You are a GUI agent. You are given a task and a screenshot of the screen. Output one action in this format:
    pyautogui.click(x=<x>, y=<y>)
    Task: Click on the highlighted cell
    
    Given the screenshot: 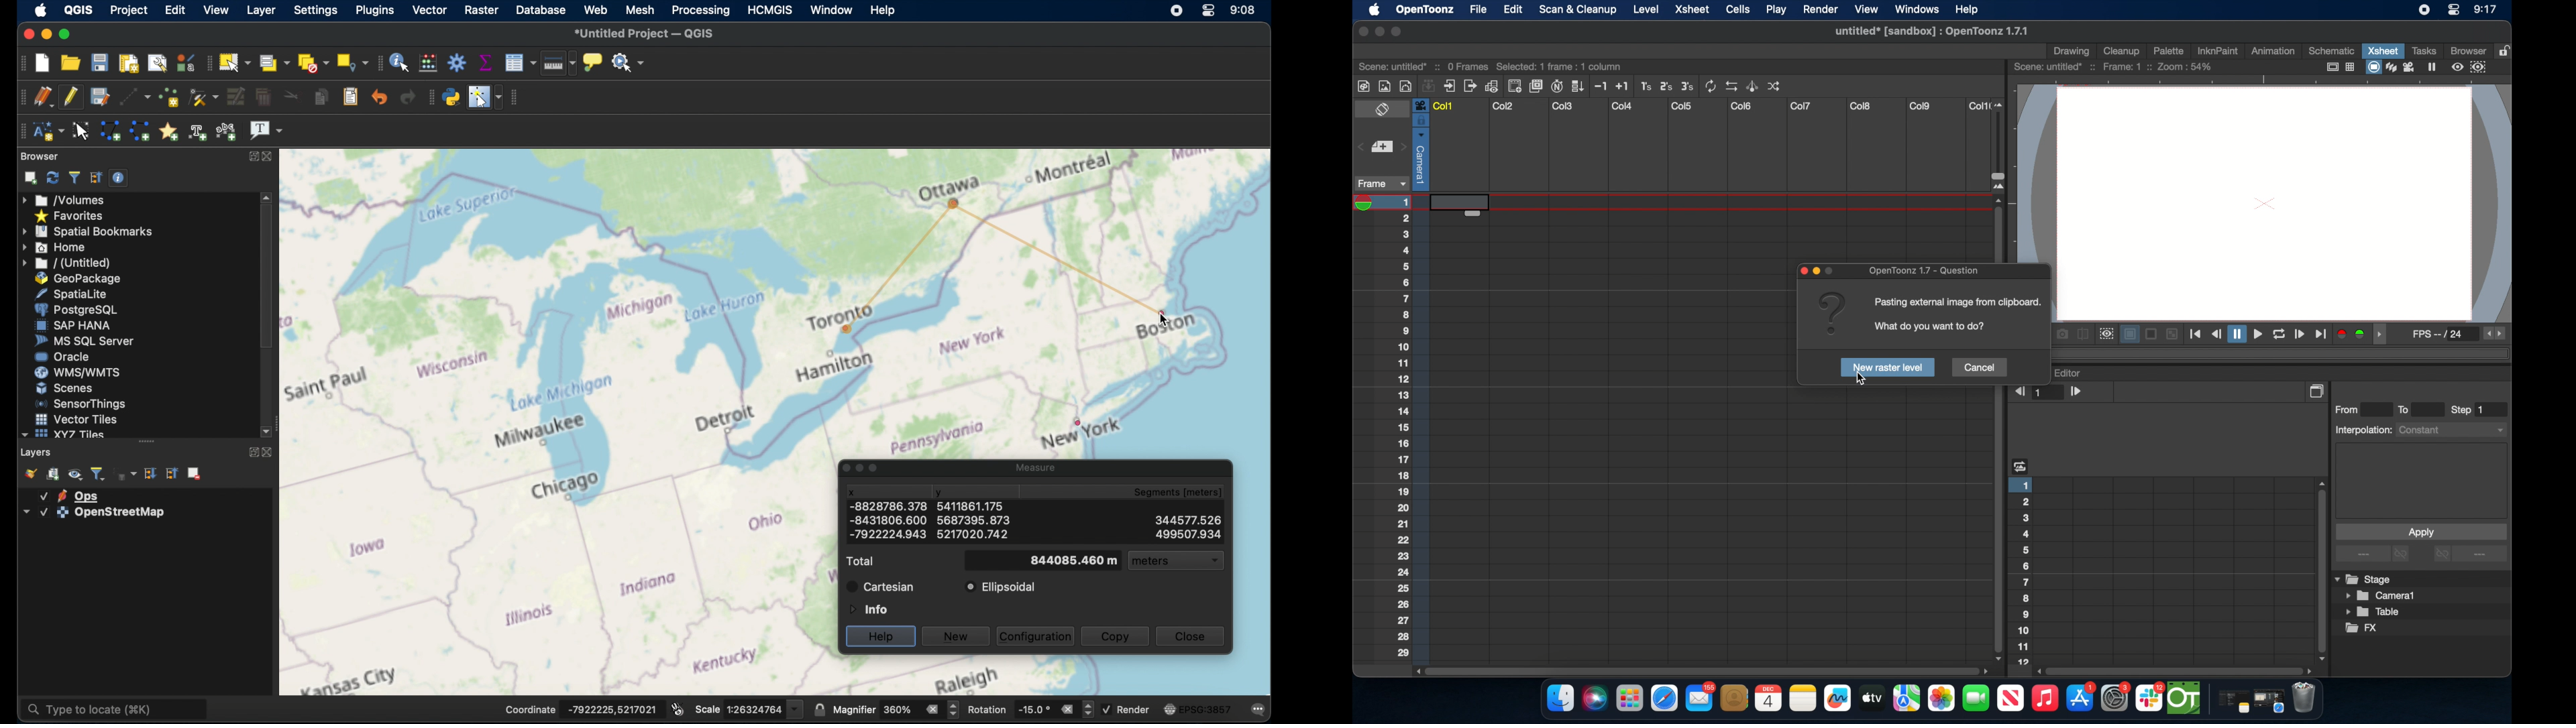 What is the action you would take?
    pyautogui.click(x=1456, y=205)
    